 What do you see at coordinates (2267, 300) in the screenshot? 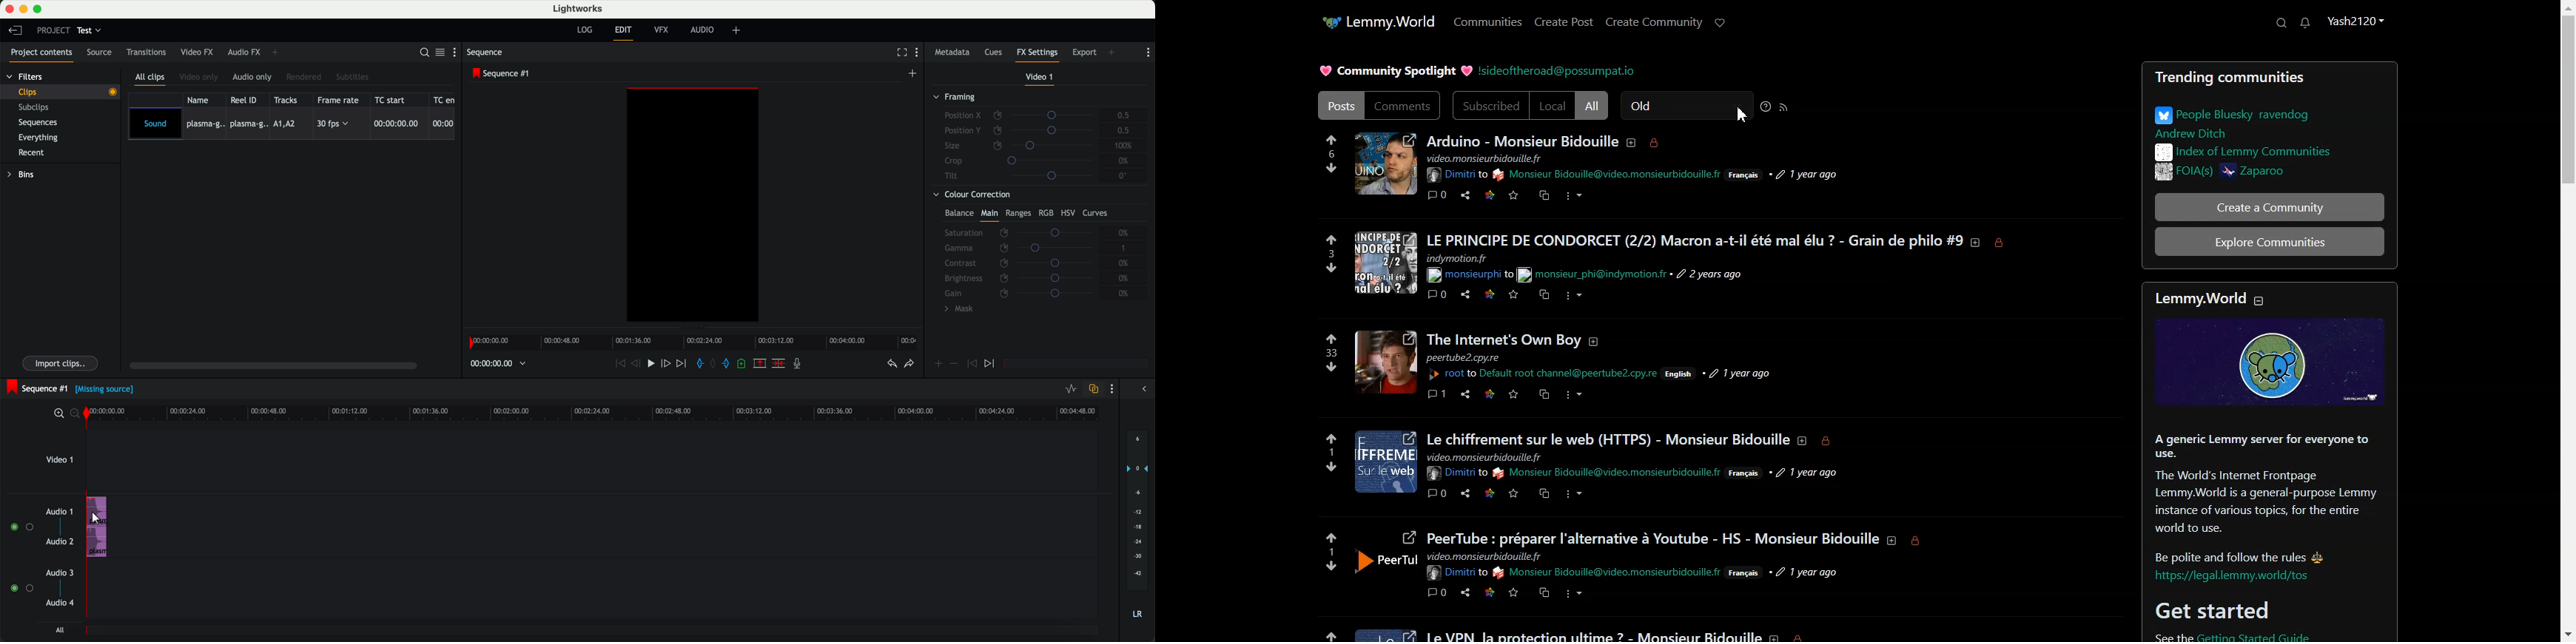
I see `collapse` at bounding box center [2267, 300].